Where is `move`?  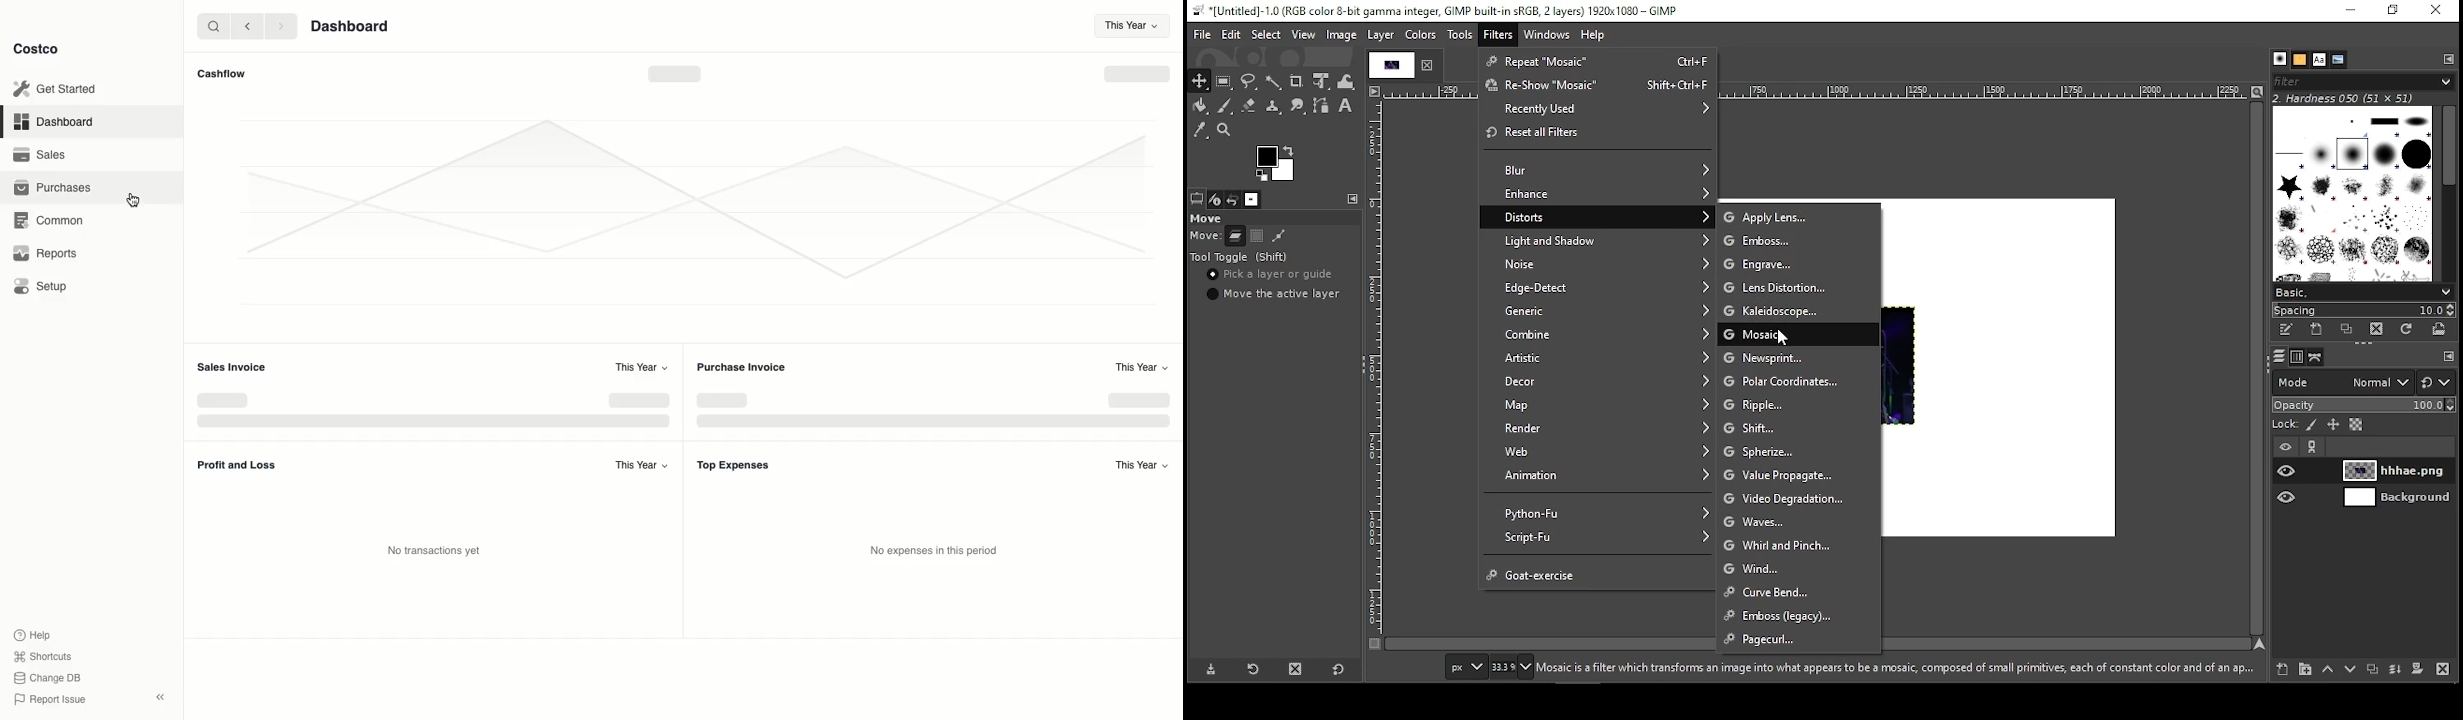
move is located at coordinates (1209, 218).